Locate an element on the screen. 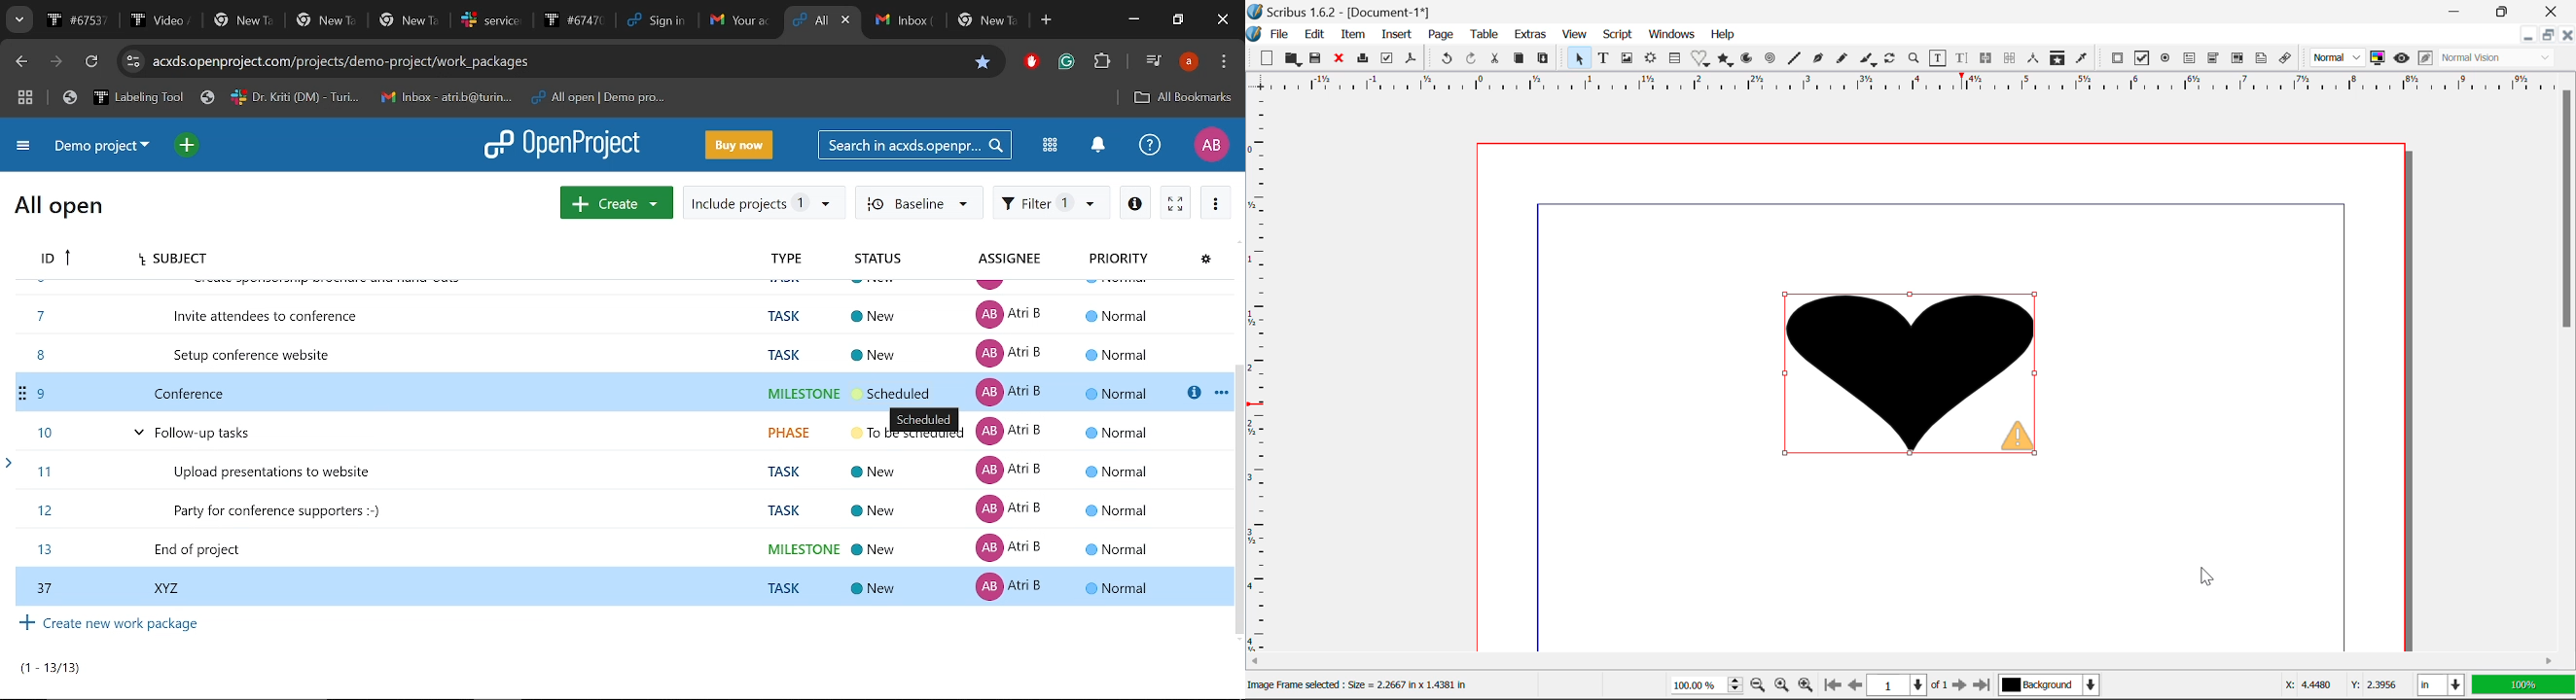 The width and height of the screenshot is (2576, 700). Priority is located at coordinates (1123, 259).